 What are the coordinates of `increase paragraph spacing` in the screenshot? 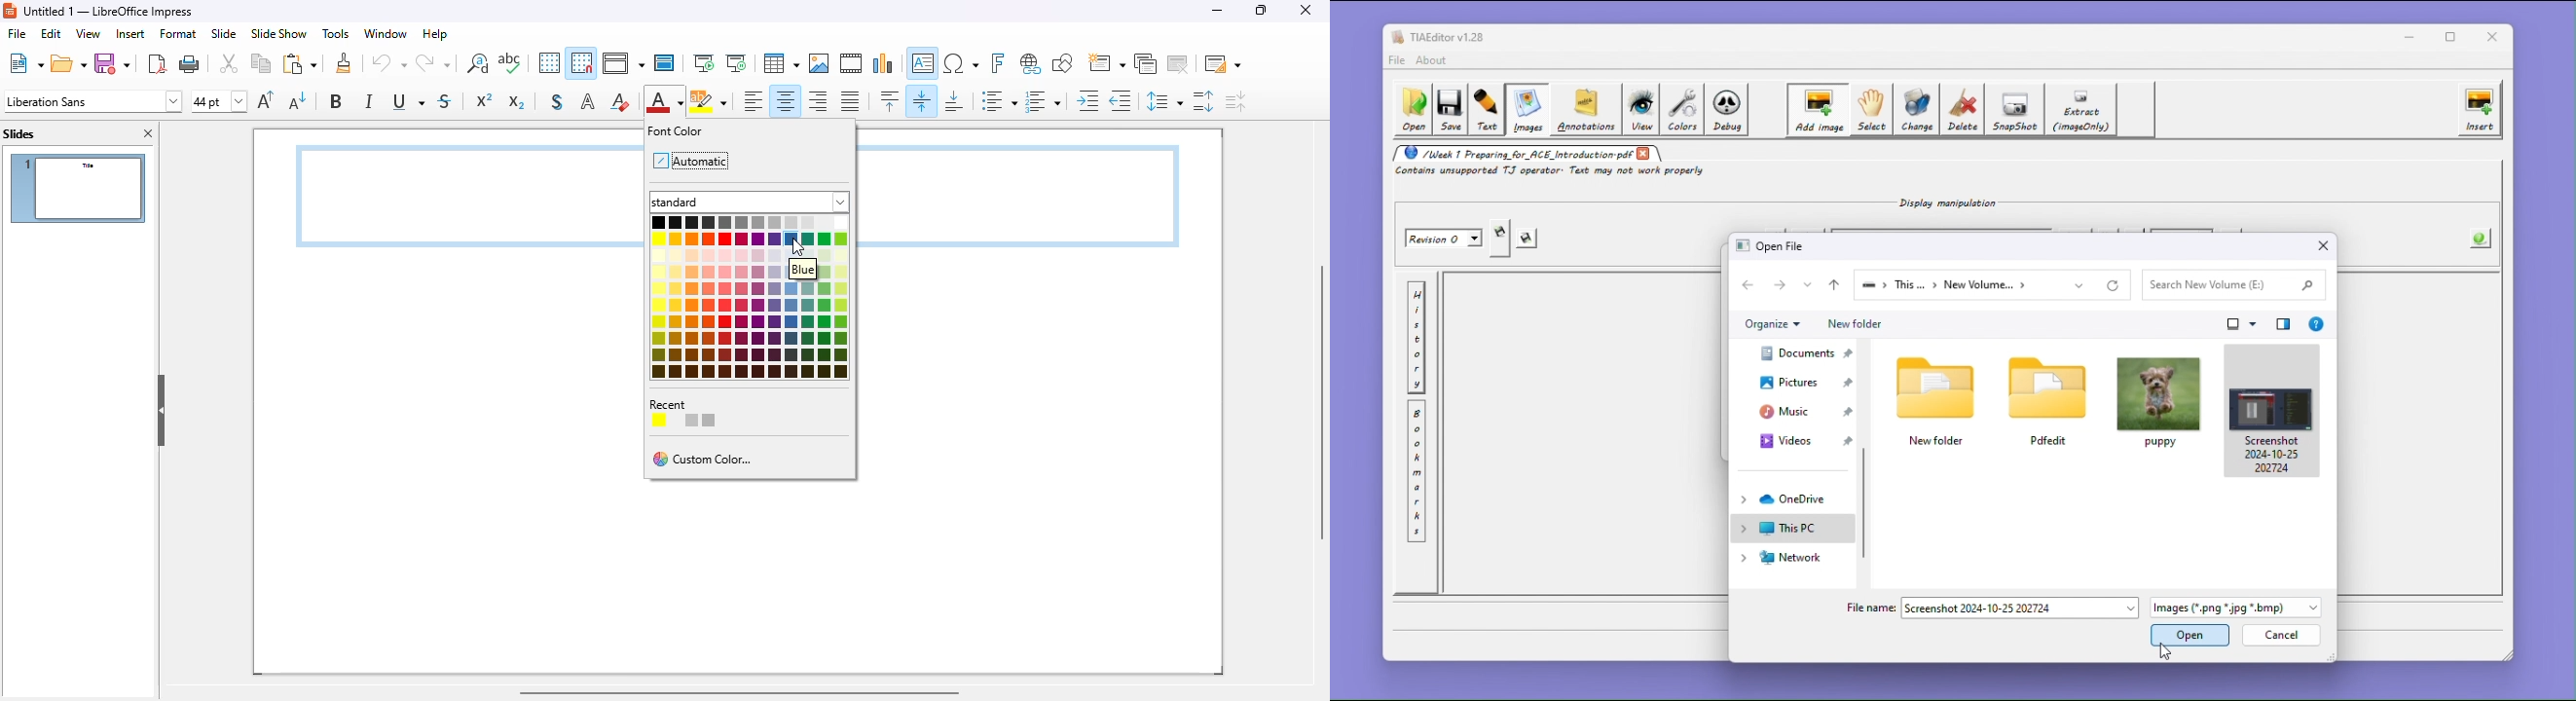 It's located at (1203, 101).